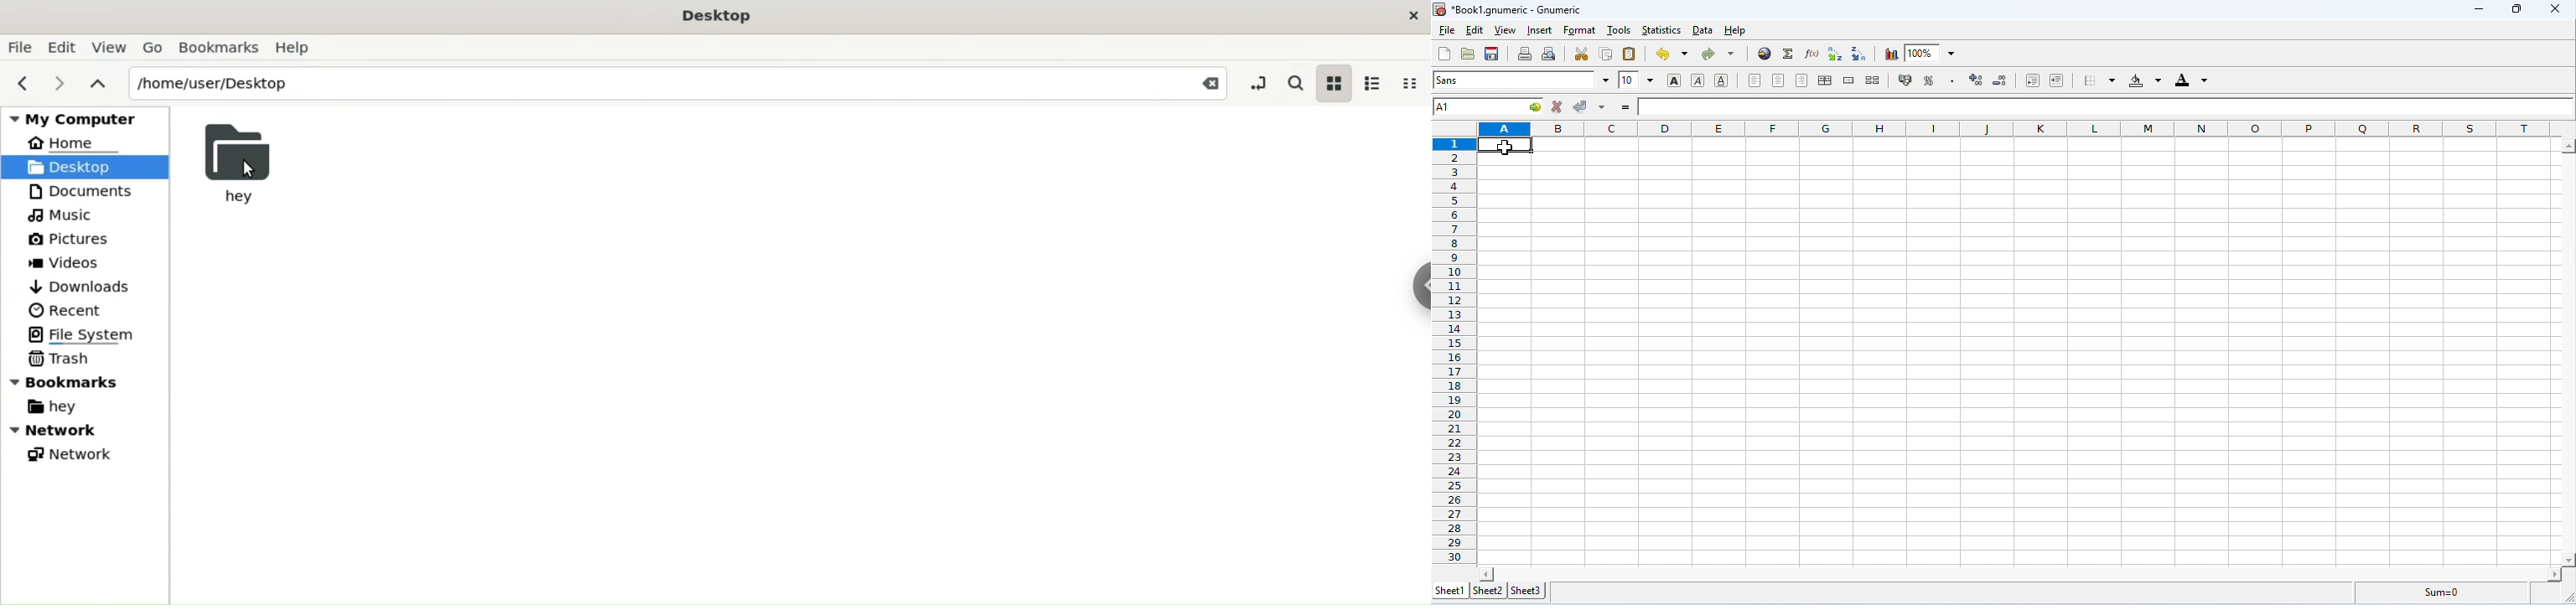  Describe the element at coordinates (1977, 78) in the screenshot. I see `increase decimal` at that location.